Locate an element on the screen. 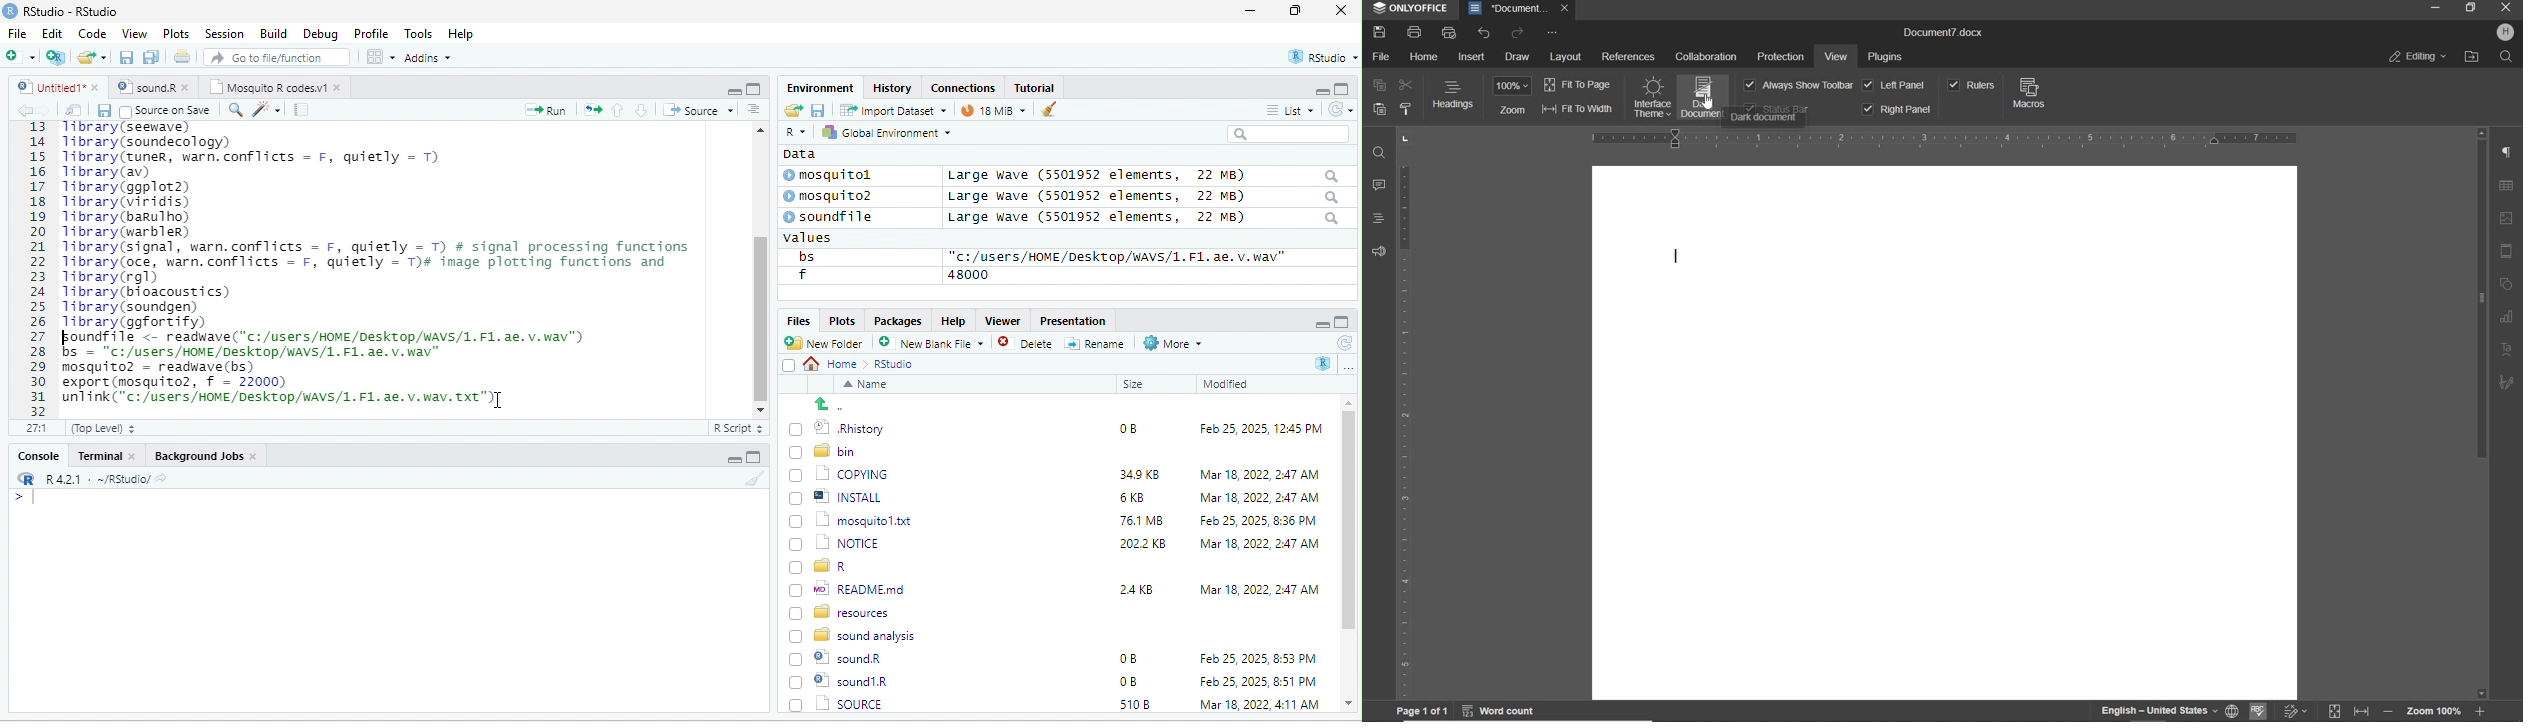 This screenshot has height=728, width=2548. File is located at coordinates (17, 33).